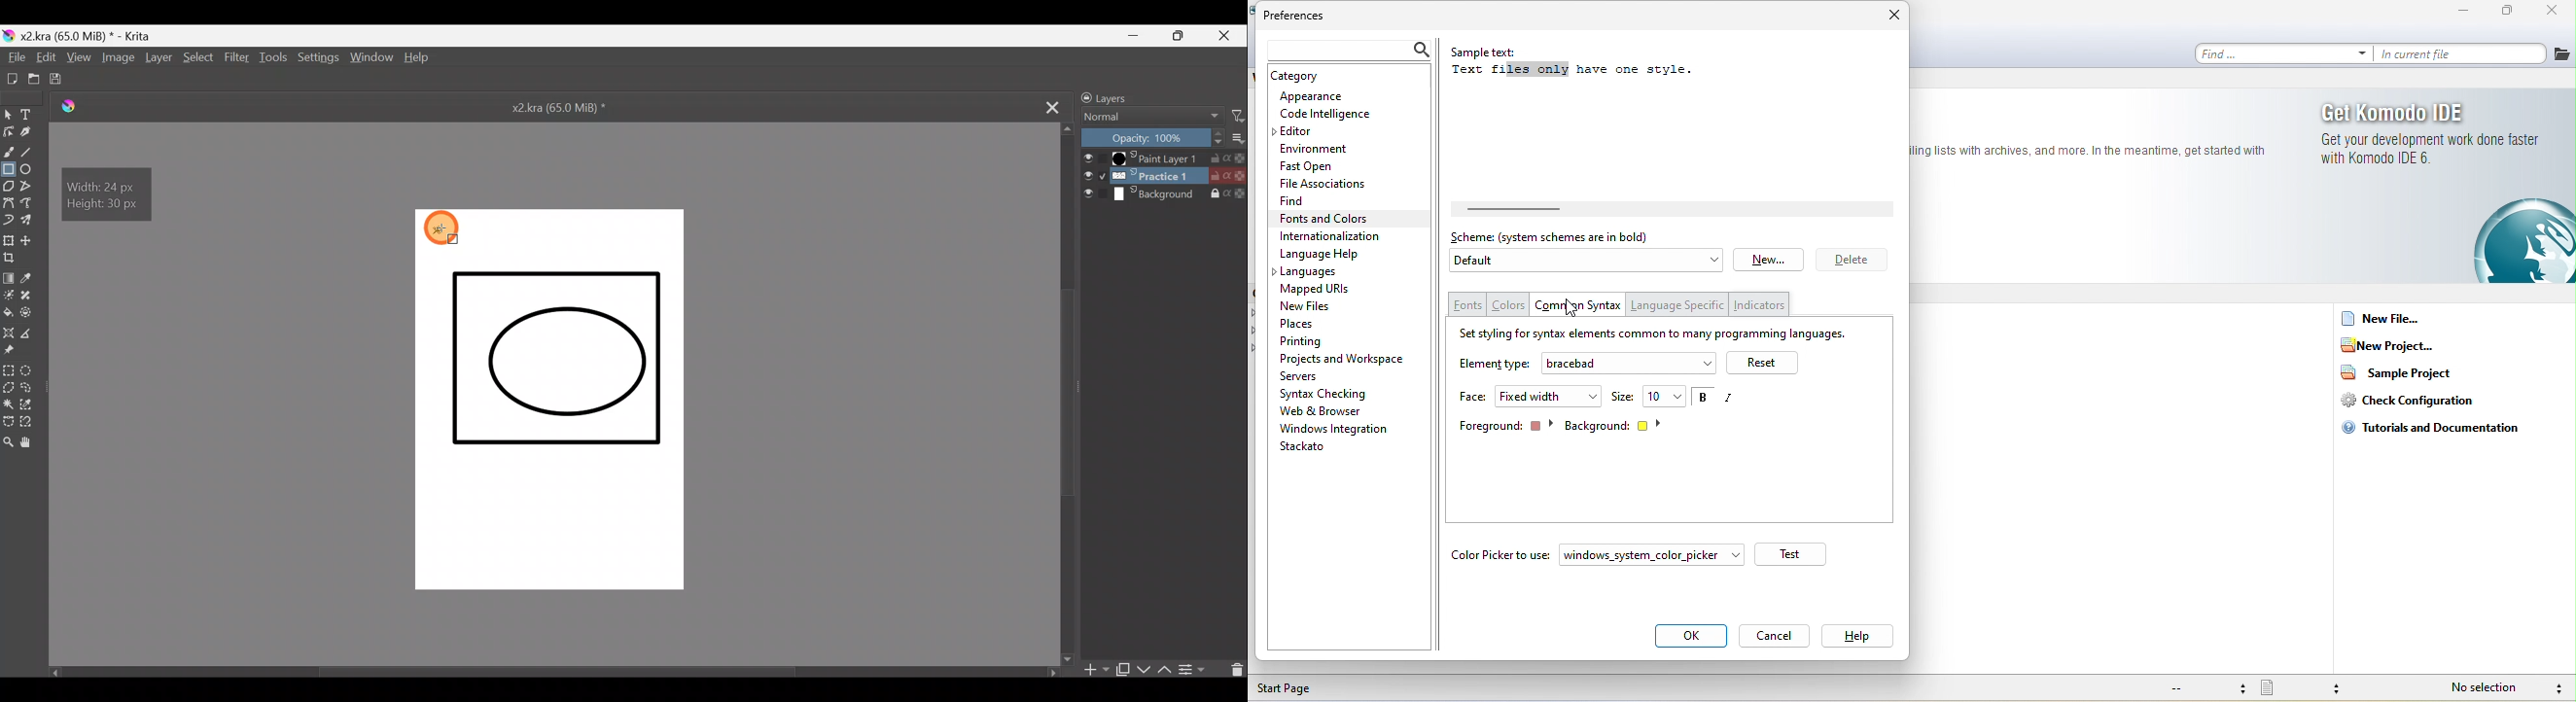  What do you see at coordinates (8, 423) in the screenshot?
I see `Bezier curve selection tool` at bounding box center [8, 423].